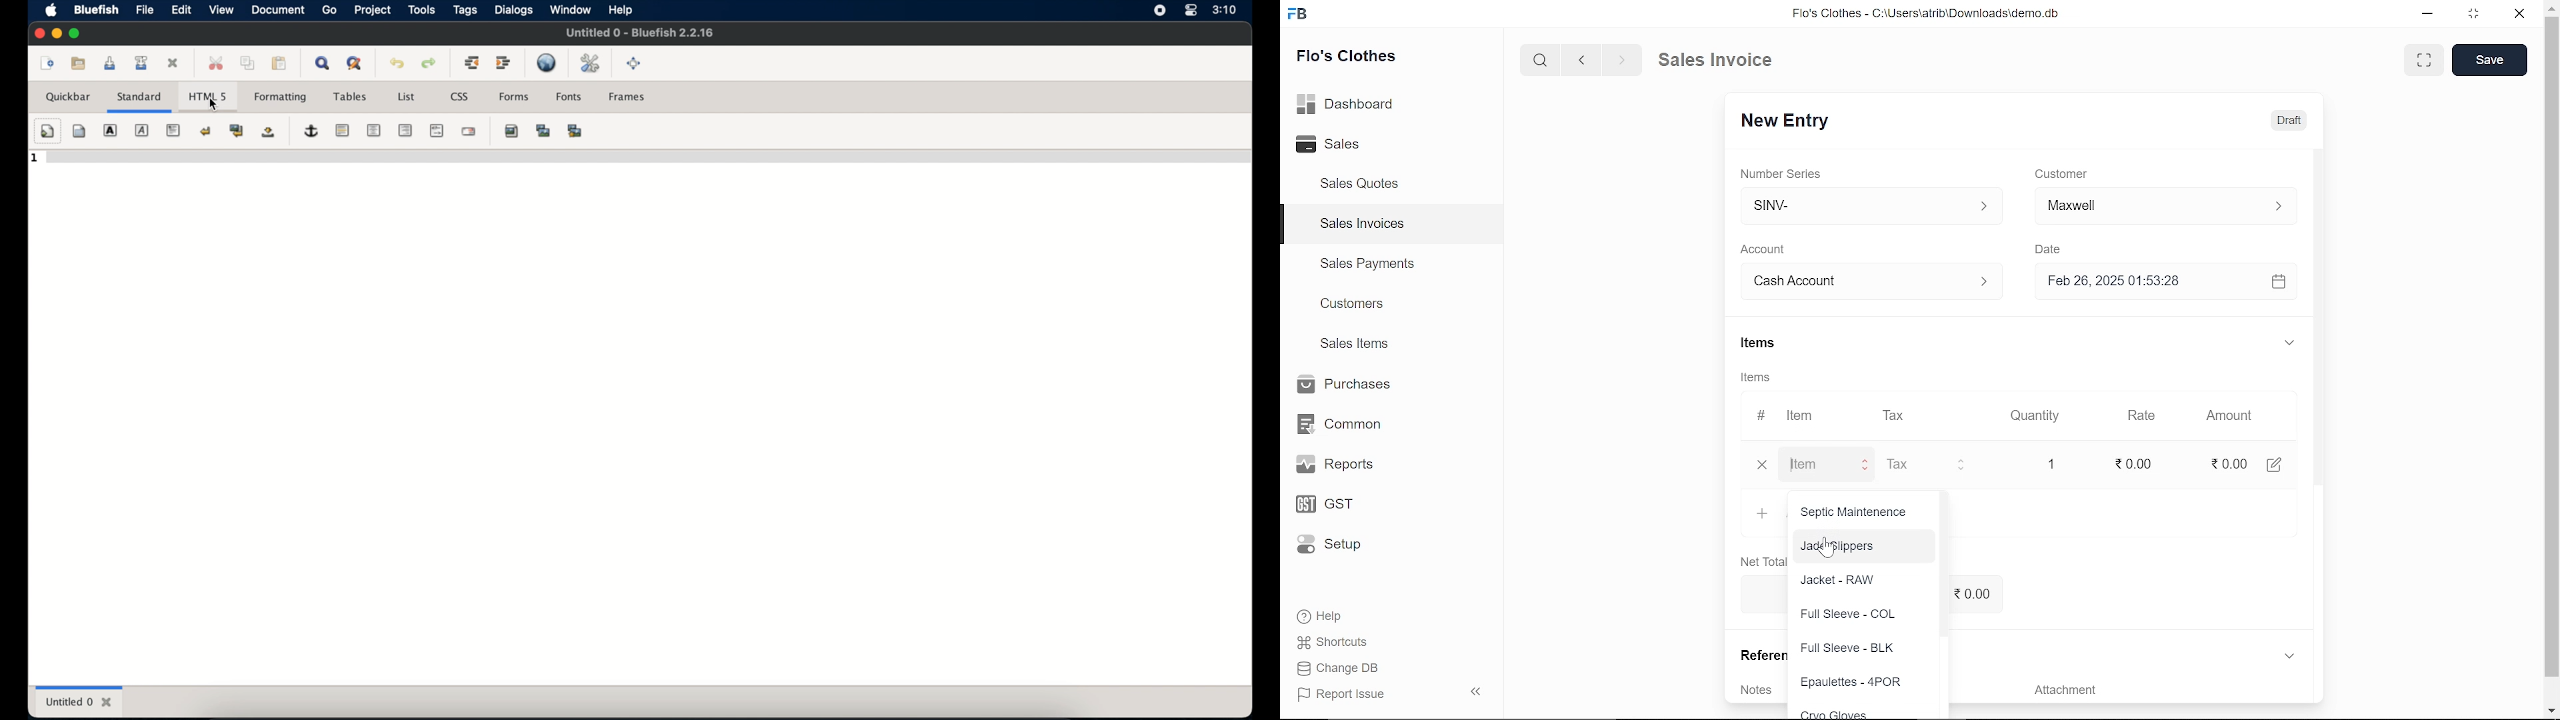  I want to click on move down, so click(2552, 708).